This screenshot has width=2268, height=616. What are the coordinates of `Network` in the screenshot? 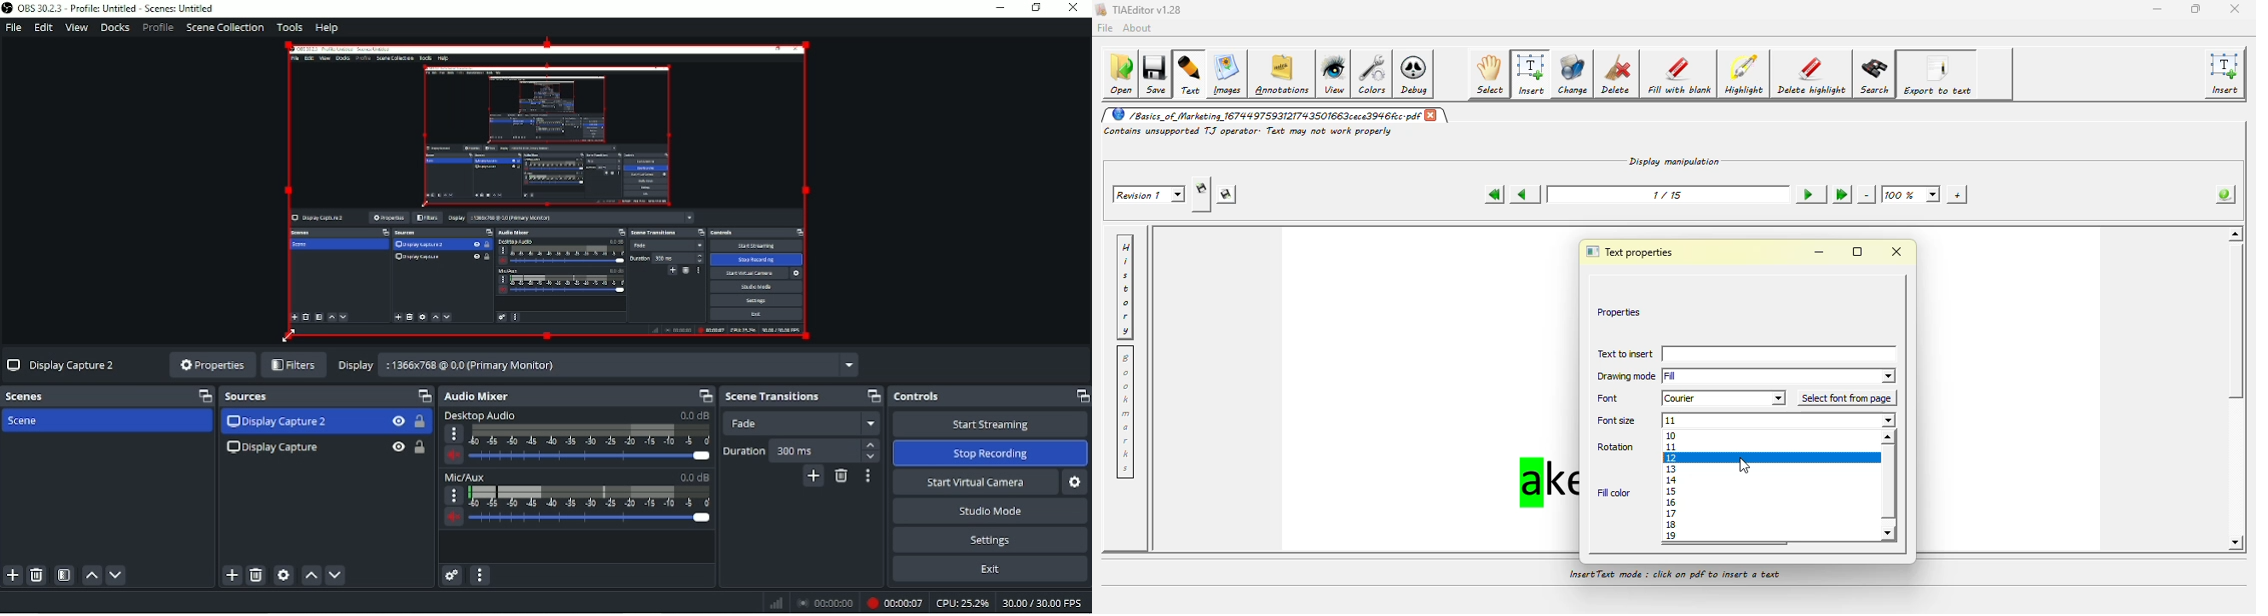 It's located at (777, 602).